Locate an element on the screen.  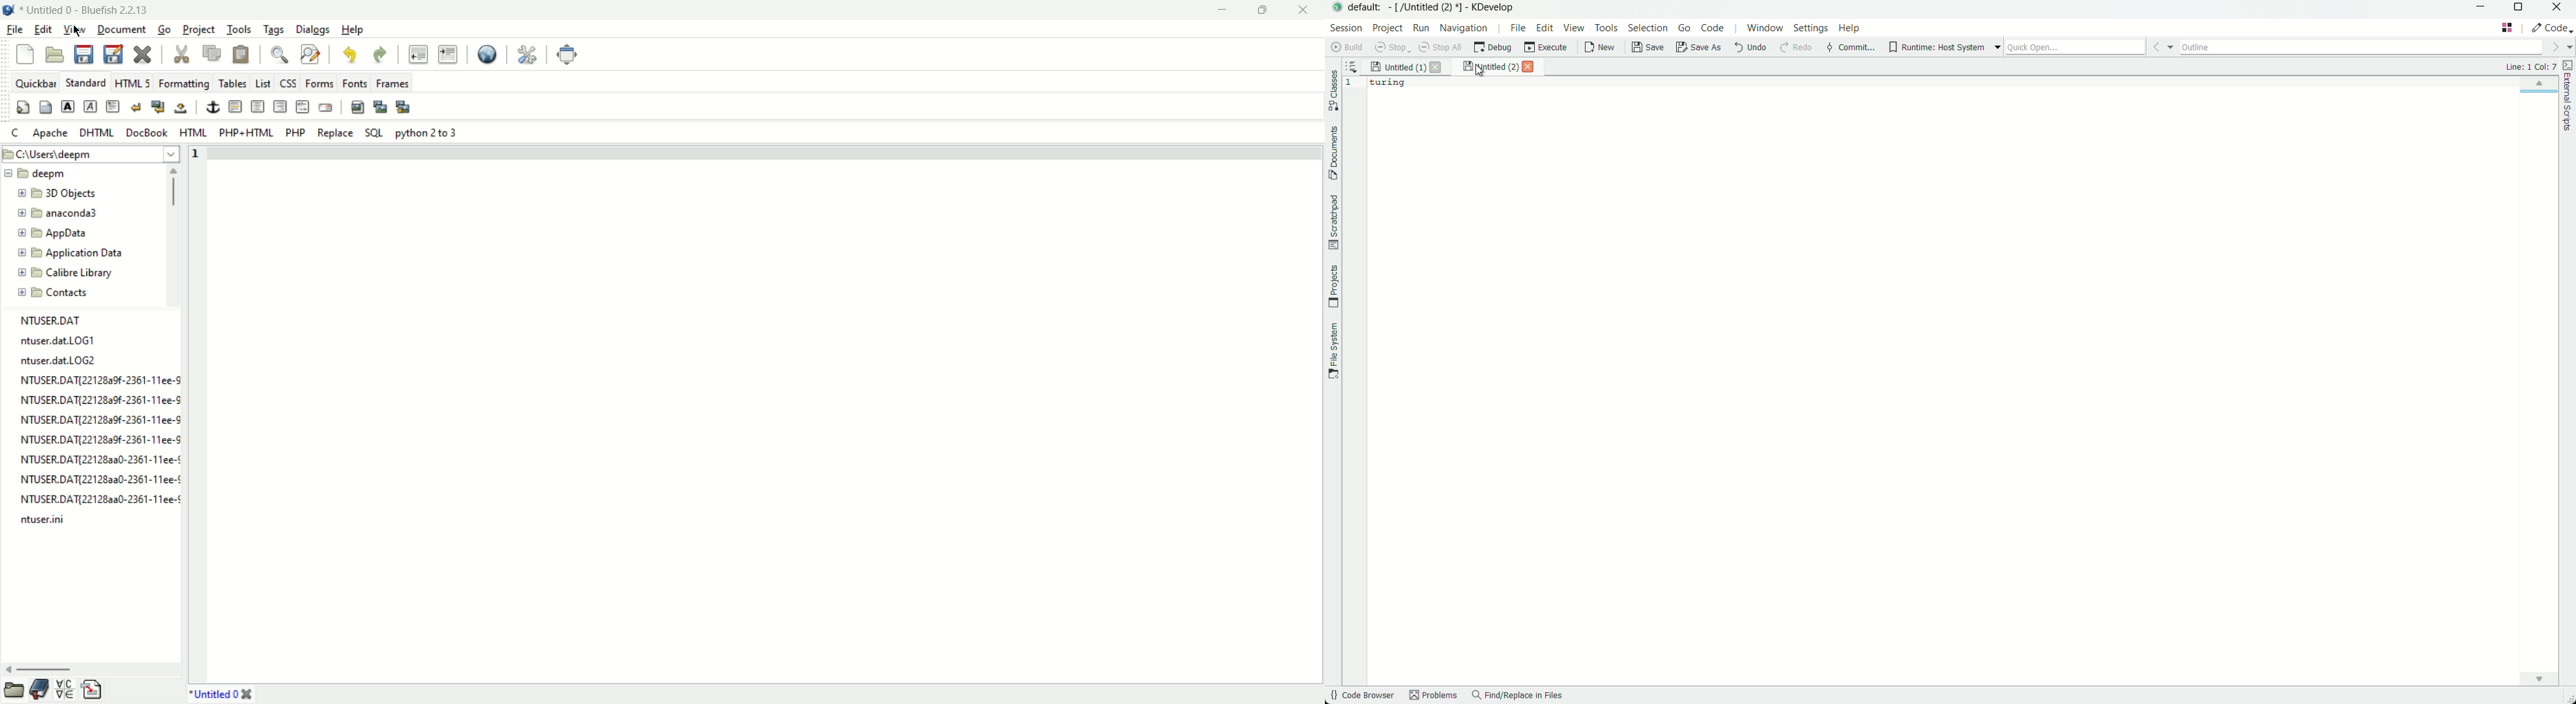
center is located at coordinates (258, 106).